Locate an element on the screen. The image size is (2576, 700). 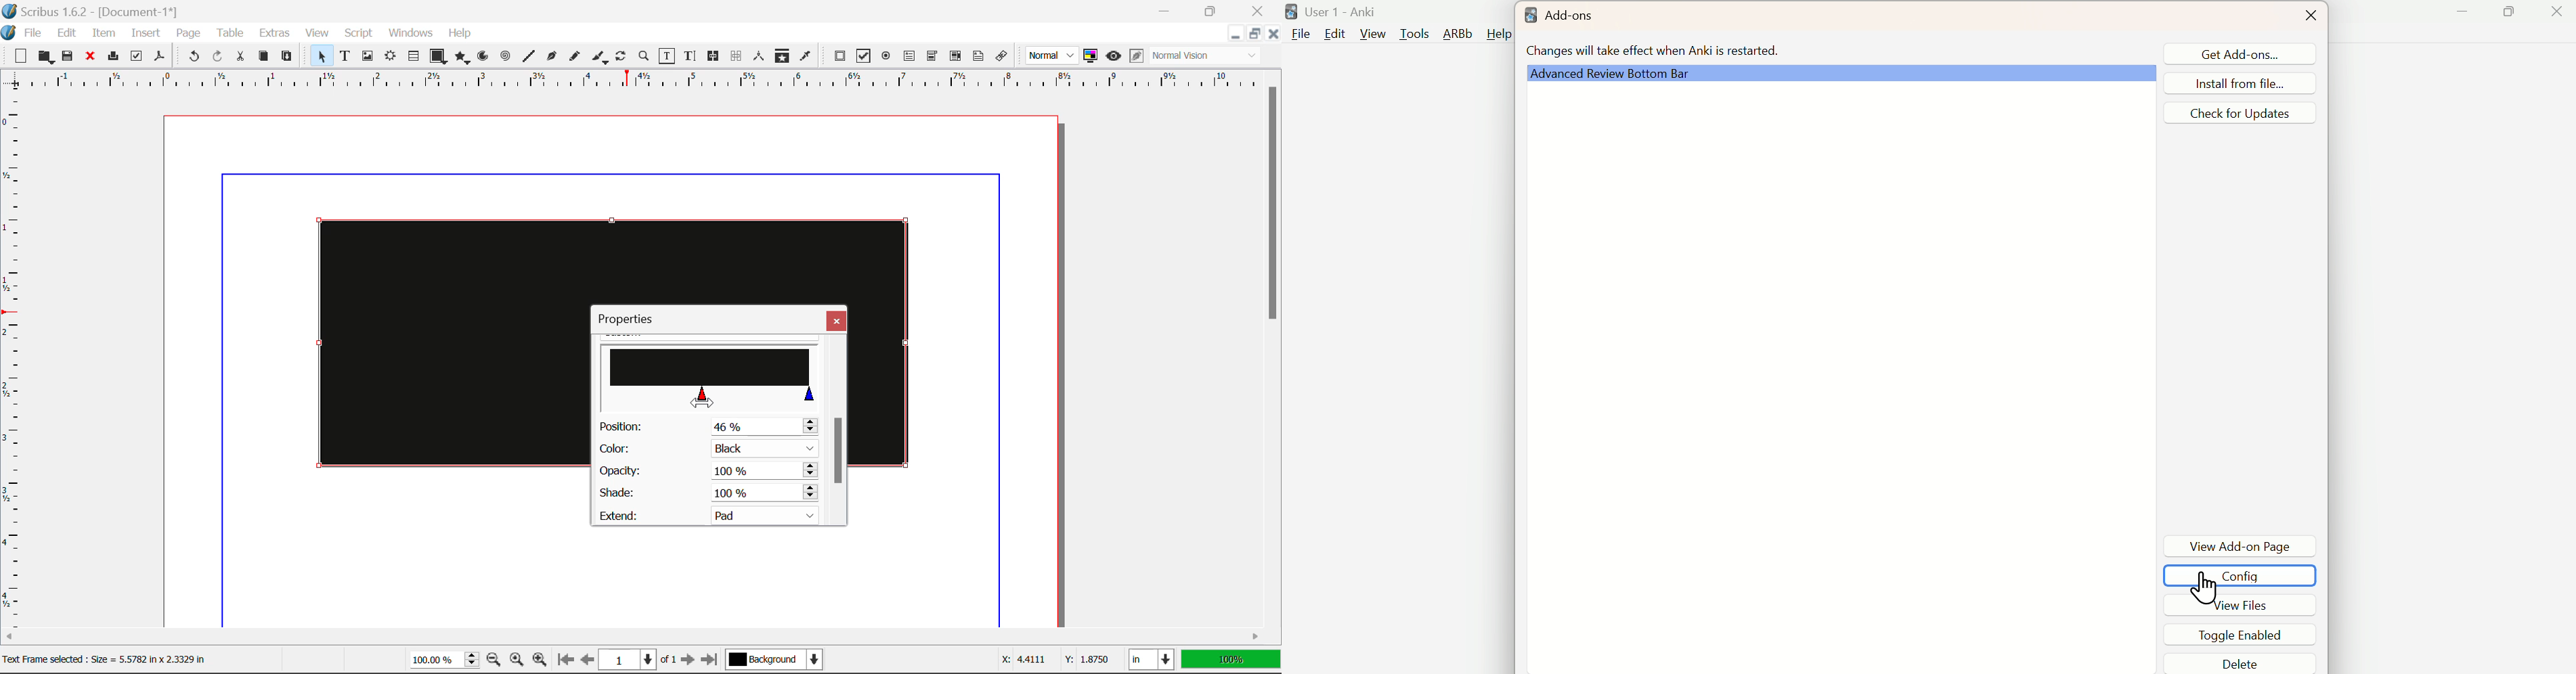
Visual Appearance Type is located at coordinates (1206, 57).